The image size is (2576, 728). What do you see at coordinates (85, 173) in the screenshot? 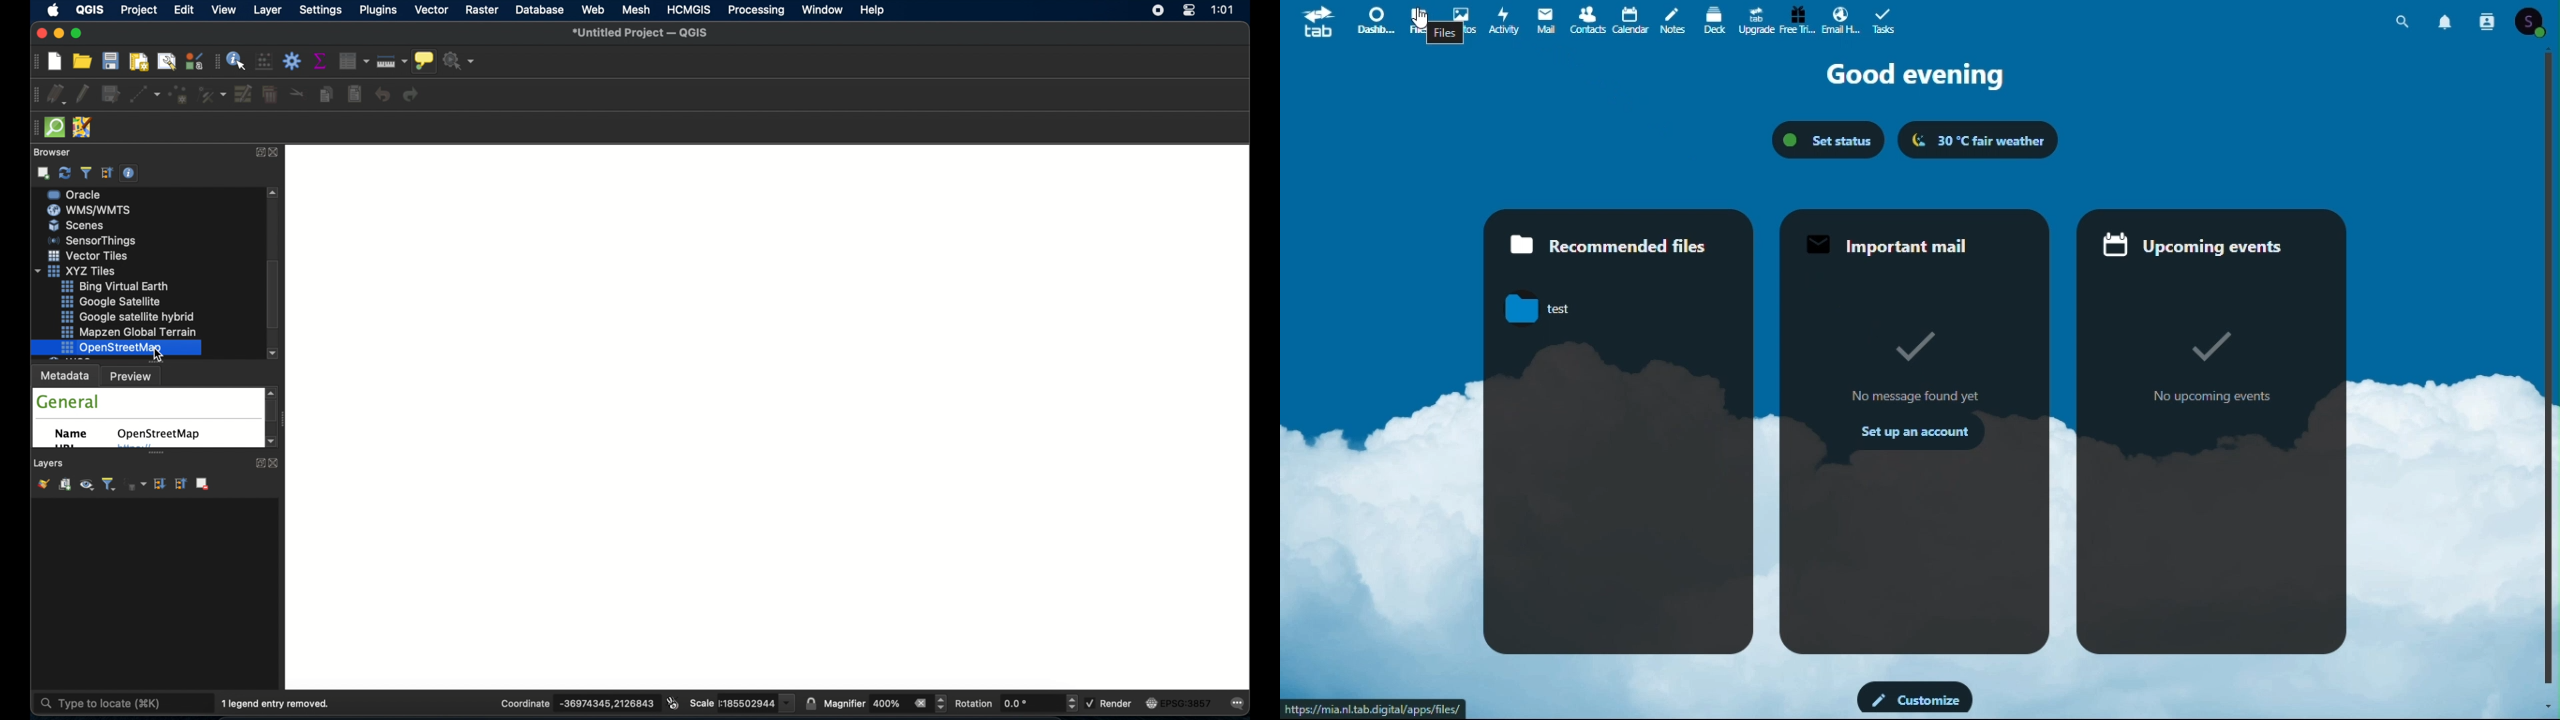
I see `filter browser` at bounding box center [85, 173].